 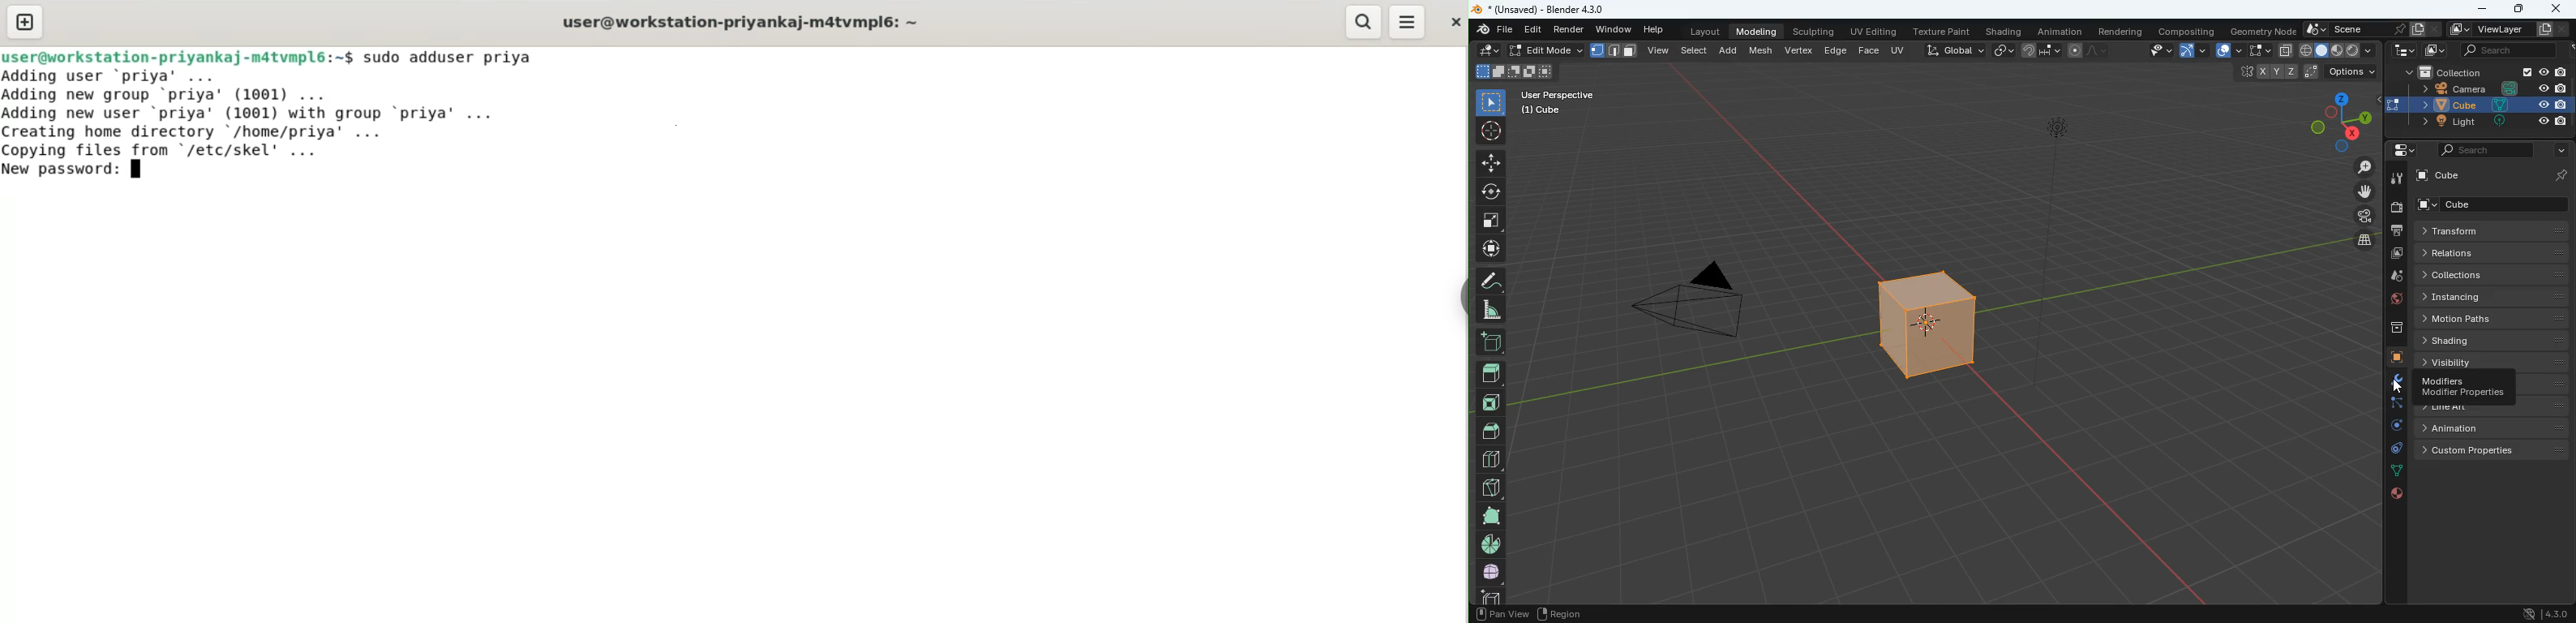 I want to click on arc, so click(x=2192, y=52).